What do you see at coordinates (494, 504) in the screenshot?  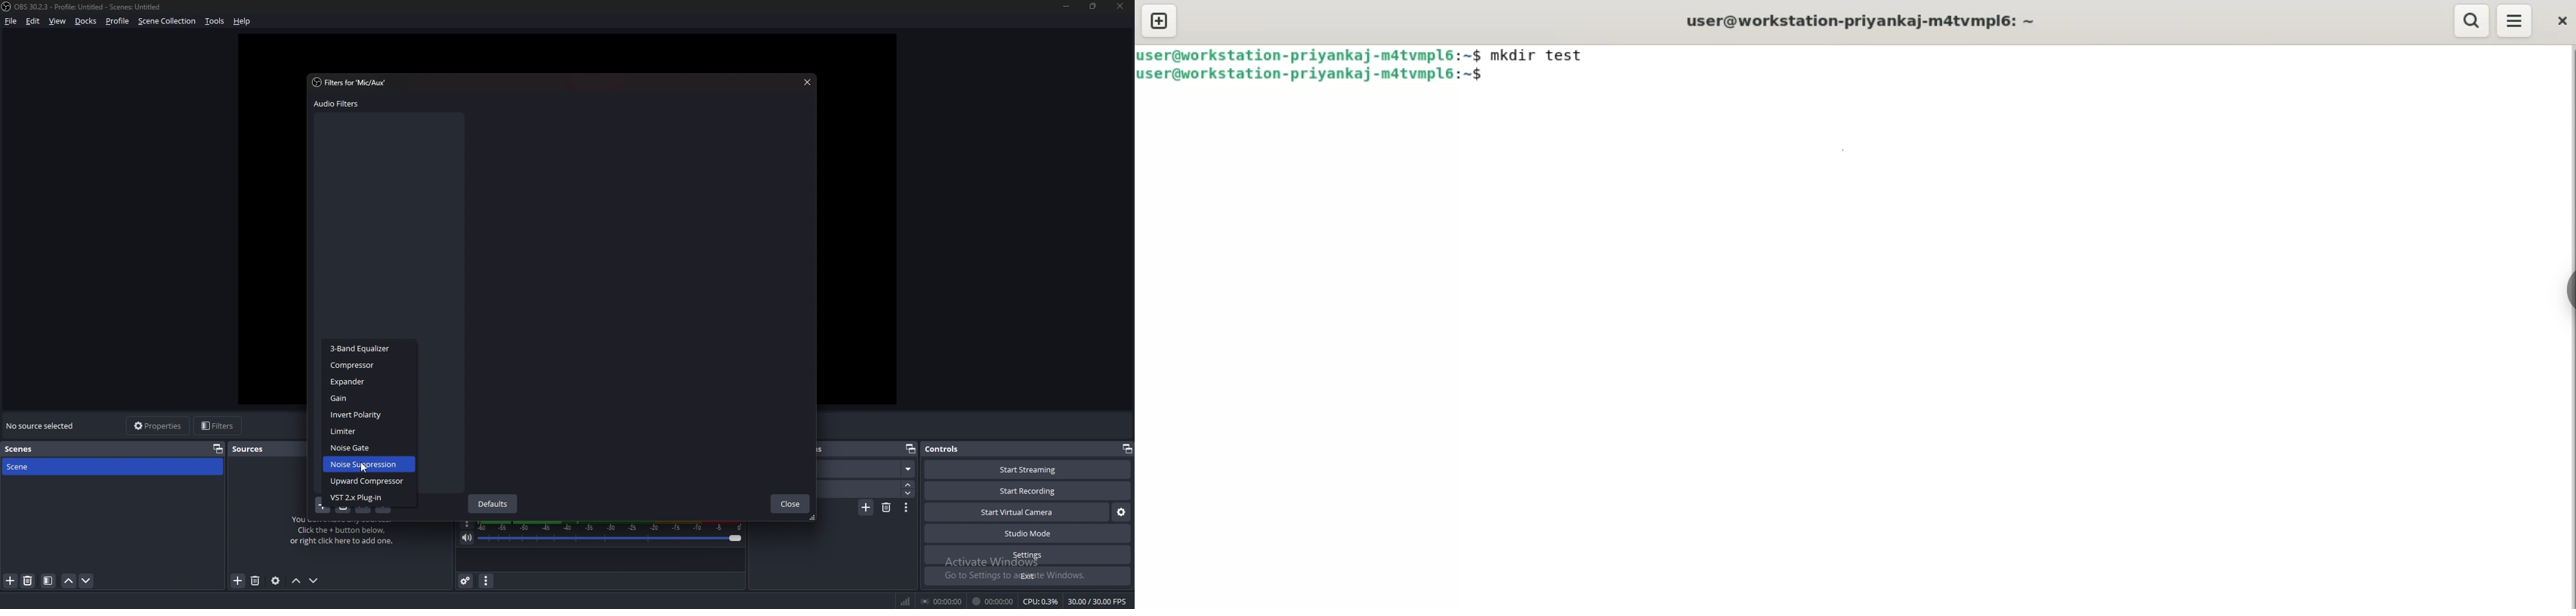 I see `defaults` at bounding box center [494, 504].